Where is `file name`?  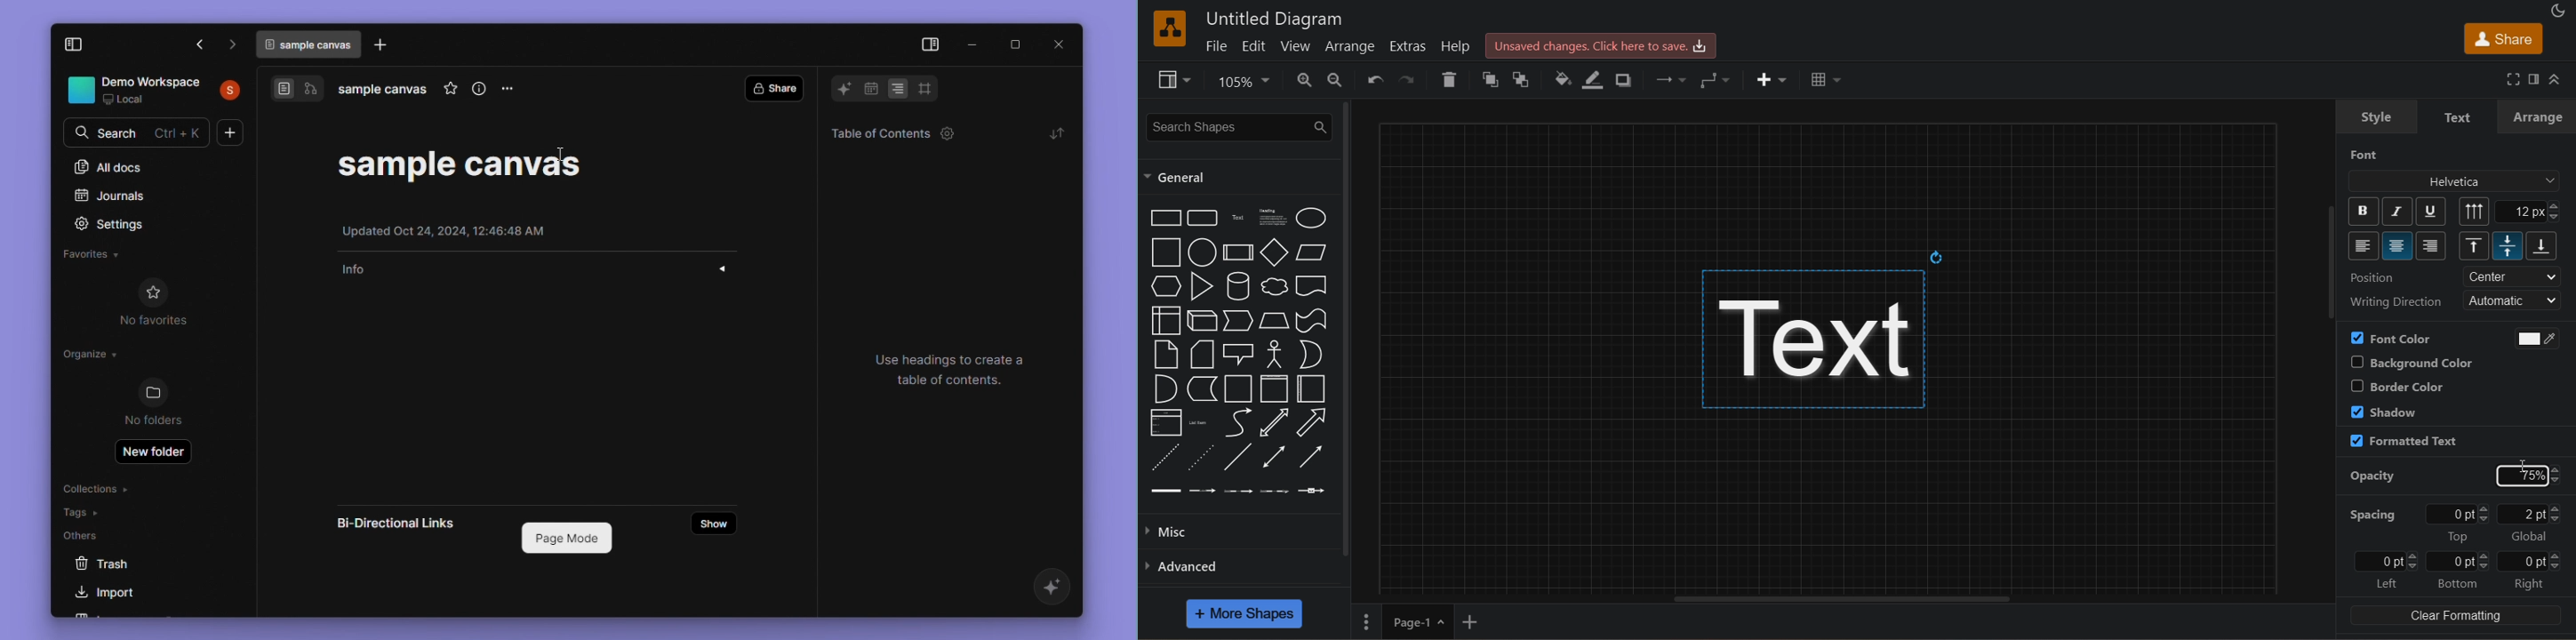
file name is located at coordinates (384, 91).